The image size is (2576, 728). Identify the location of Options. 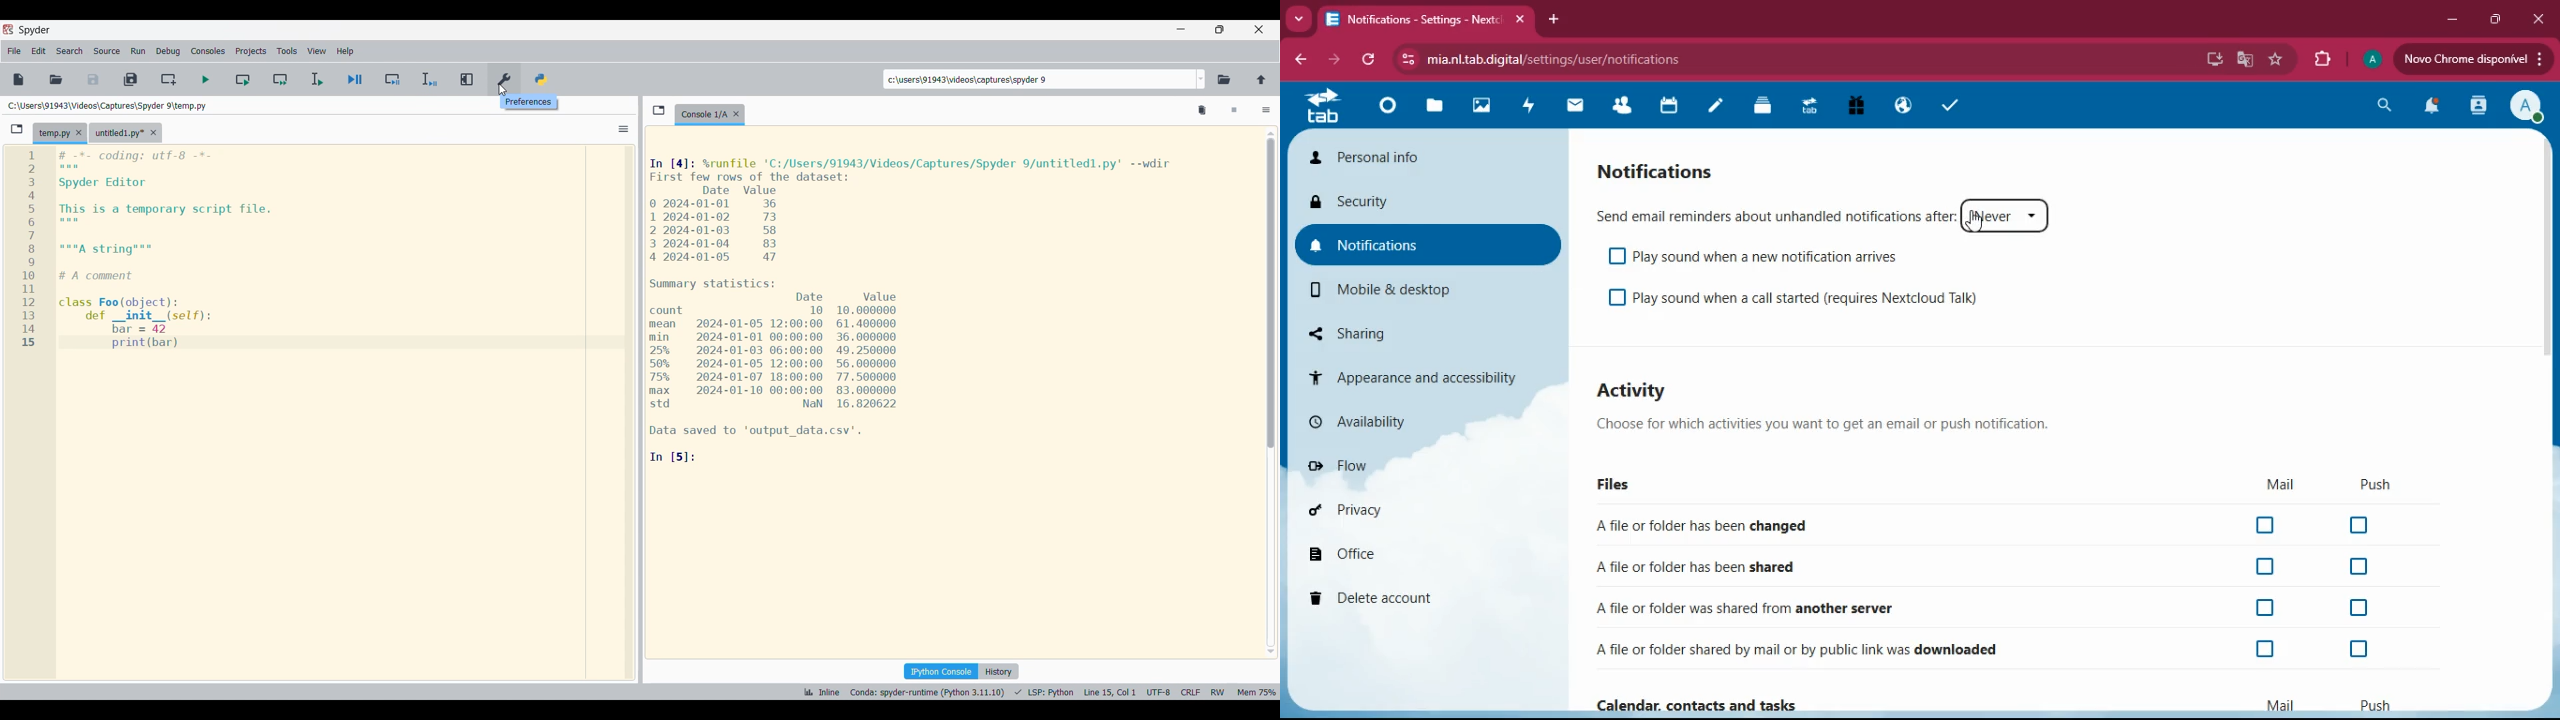
(1266, 111).